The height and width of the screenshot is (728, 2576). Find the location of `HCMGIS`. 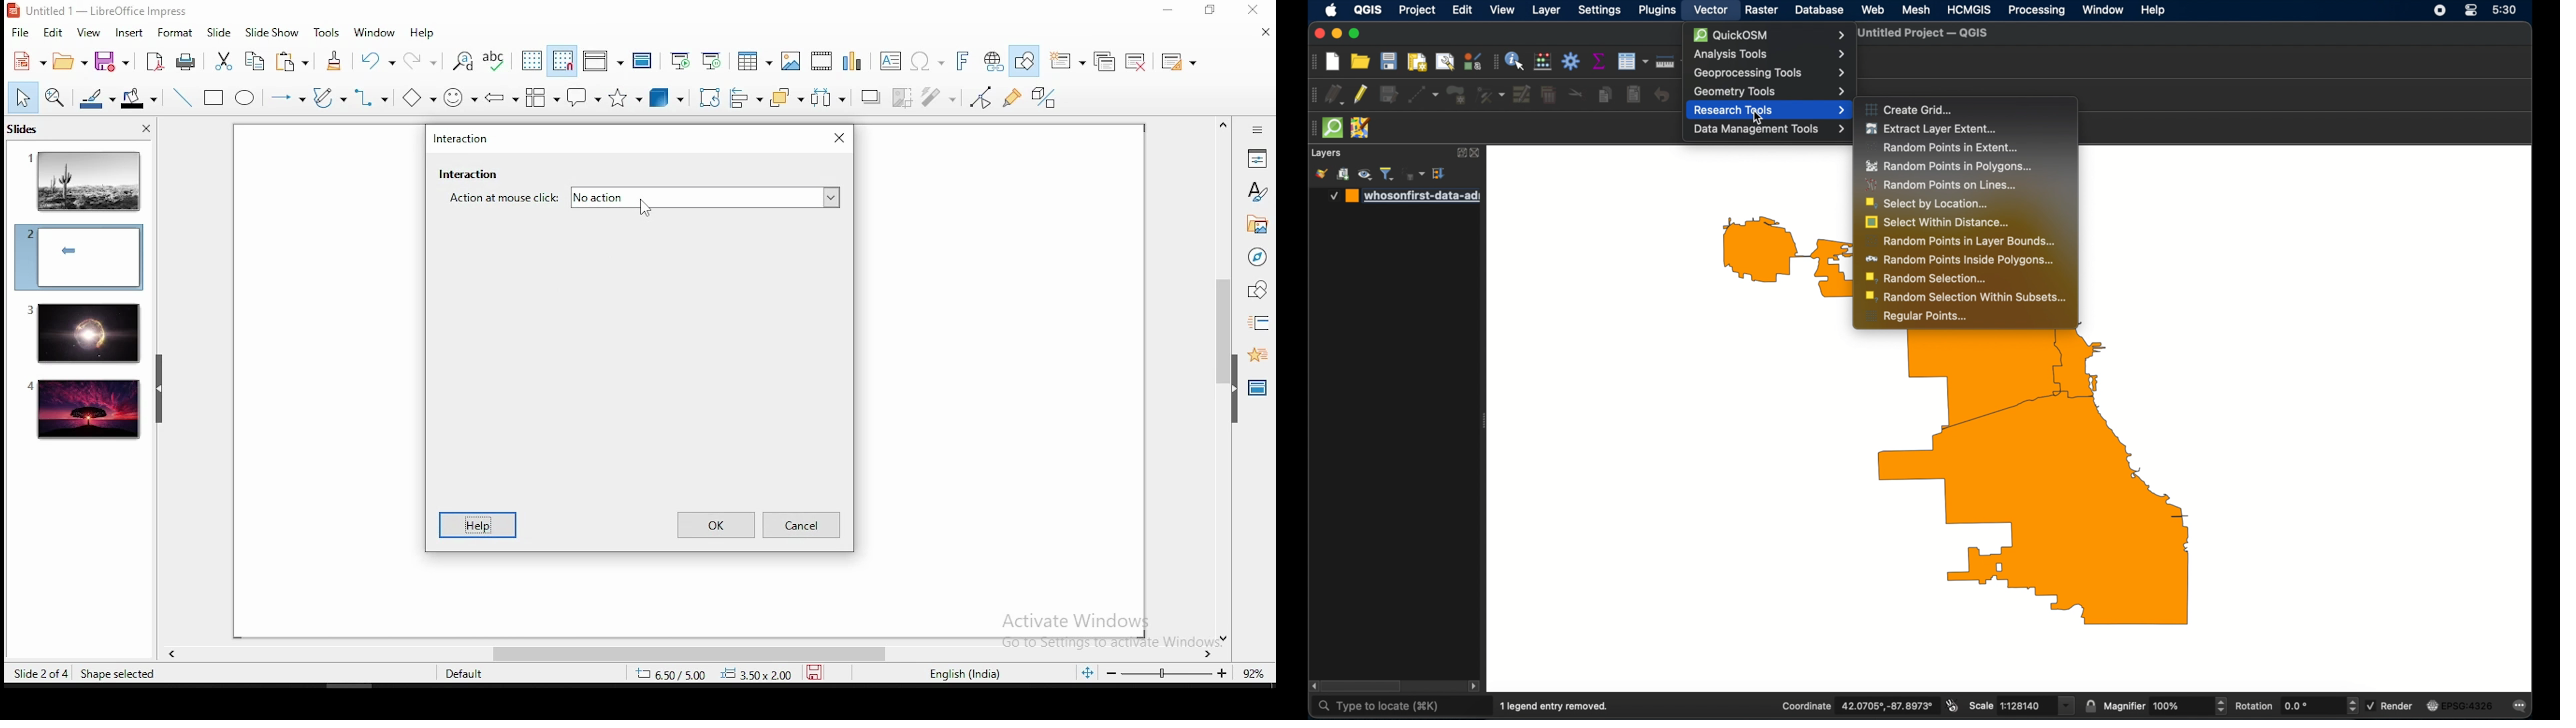

HCMGIS is located at coordinates (1968, 9).